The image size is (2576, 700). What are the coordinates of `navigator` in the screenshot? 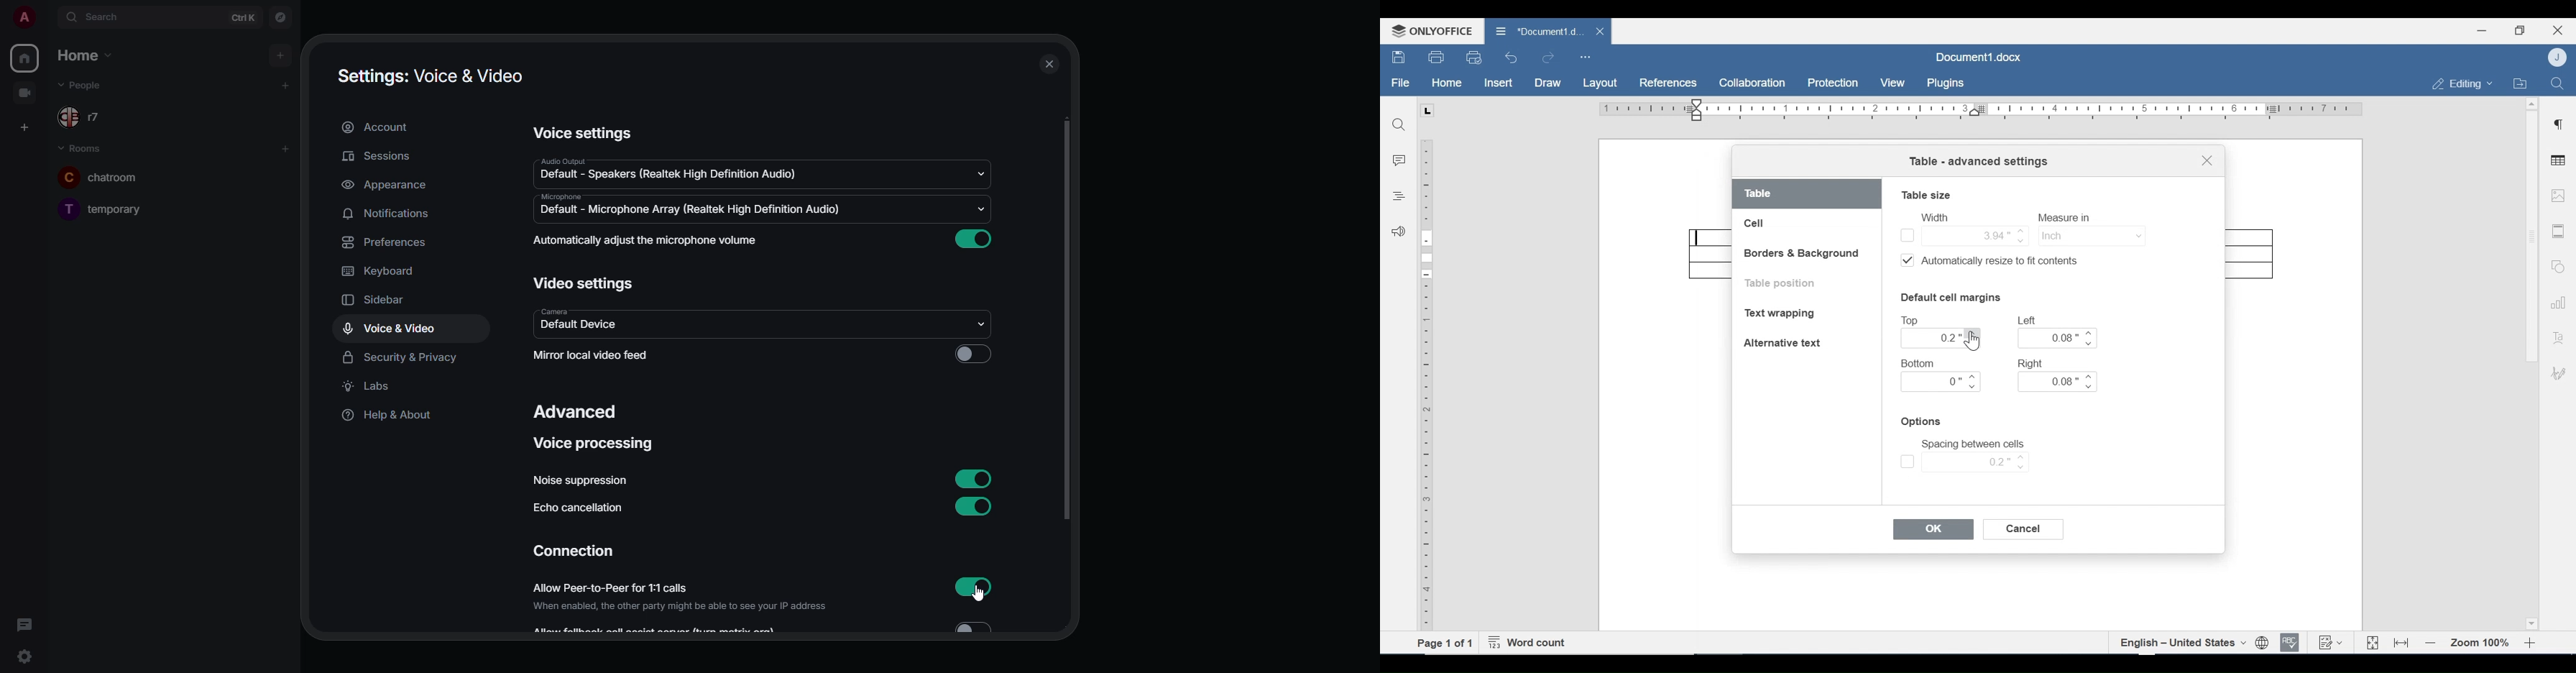 It's located at (279, 18).